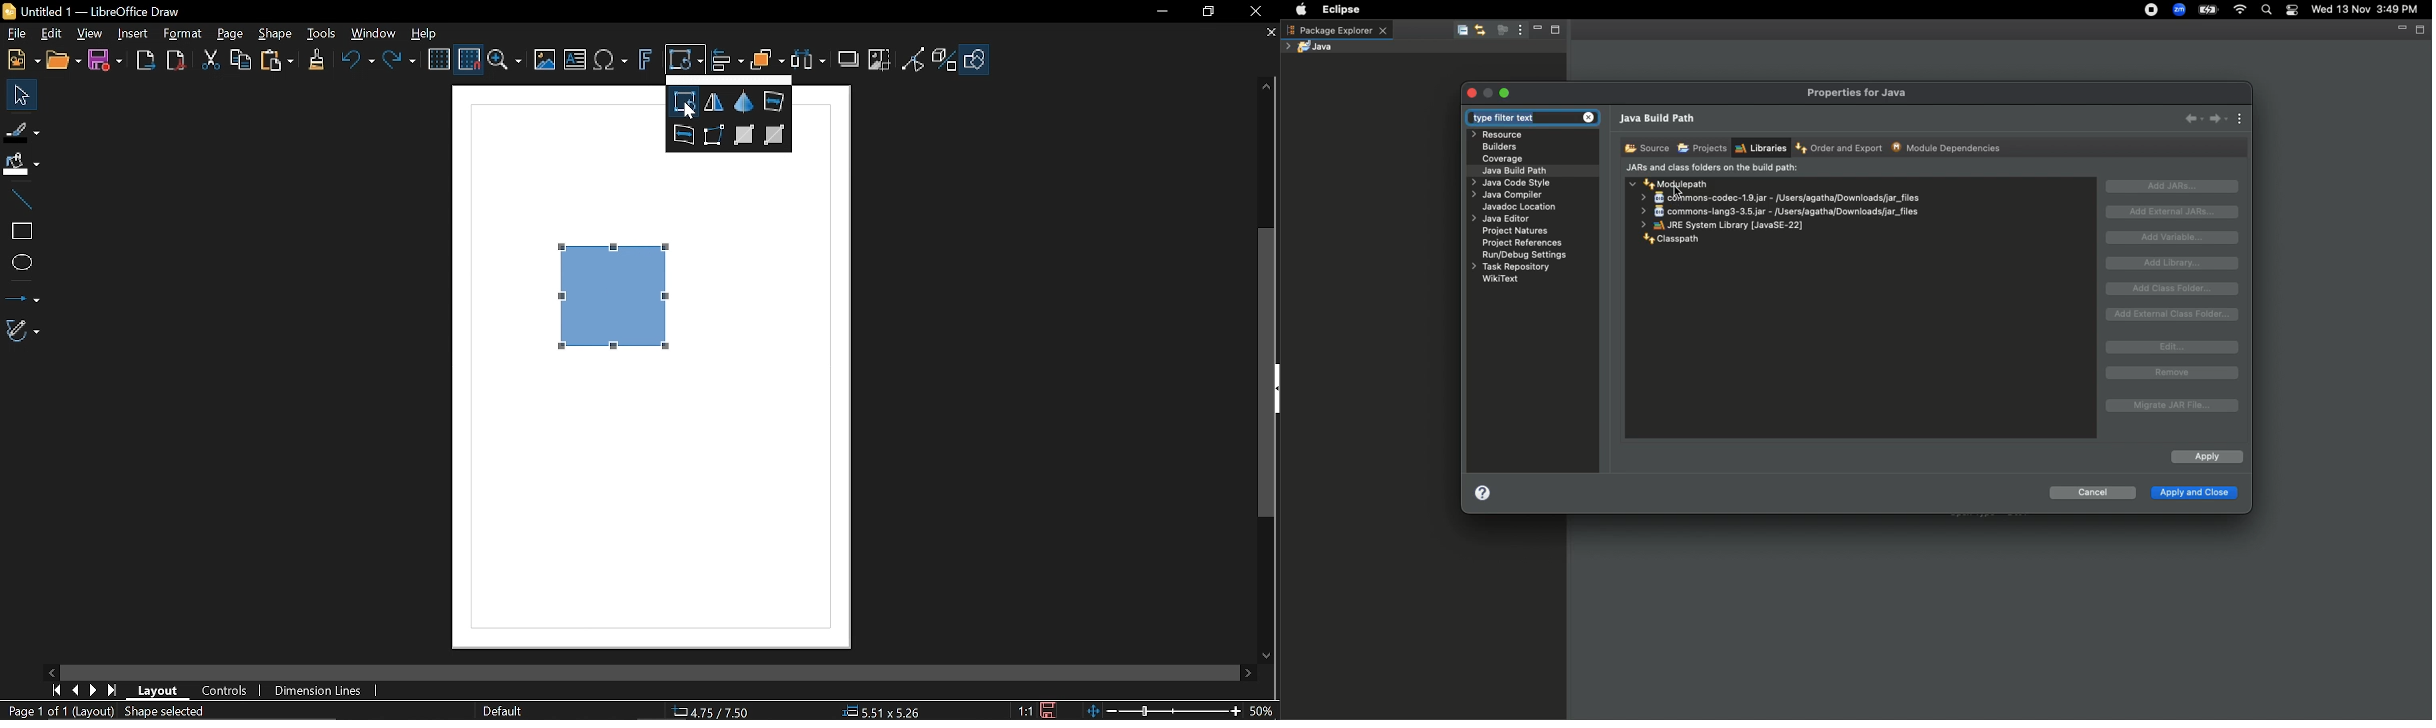  What do you see at coordinates (131, 33) in the screenshot?
I see `Insert` at bounding box center [131, 33].